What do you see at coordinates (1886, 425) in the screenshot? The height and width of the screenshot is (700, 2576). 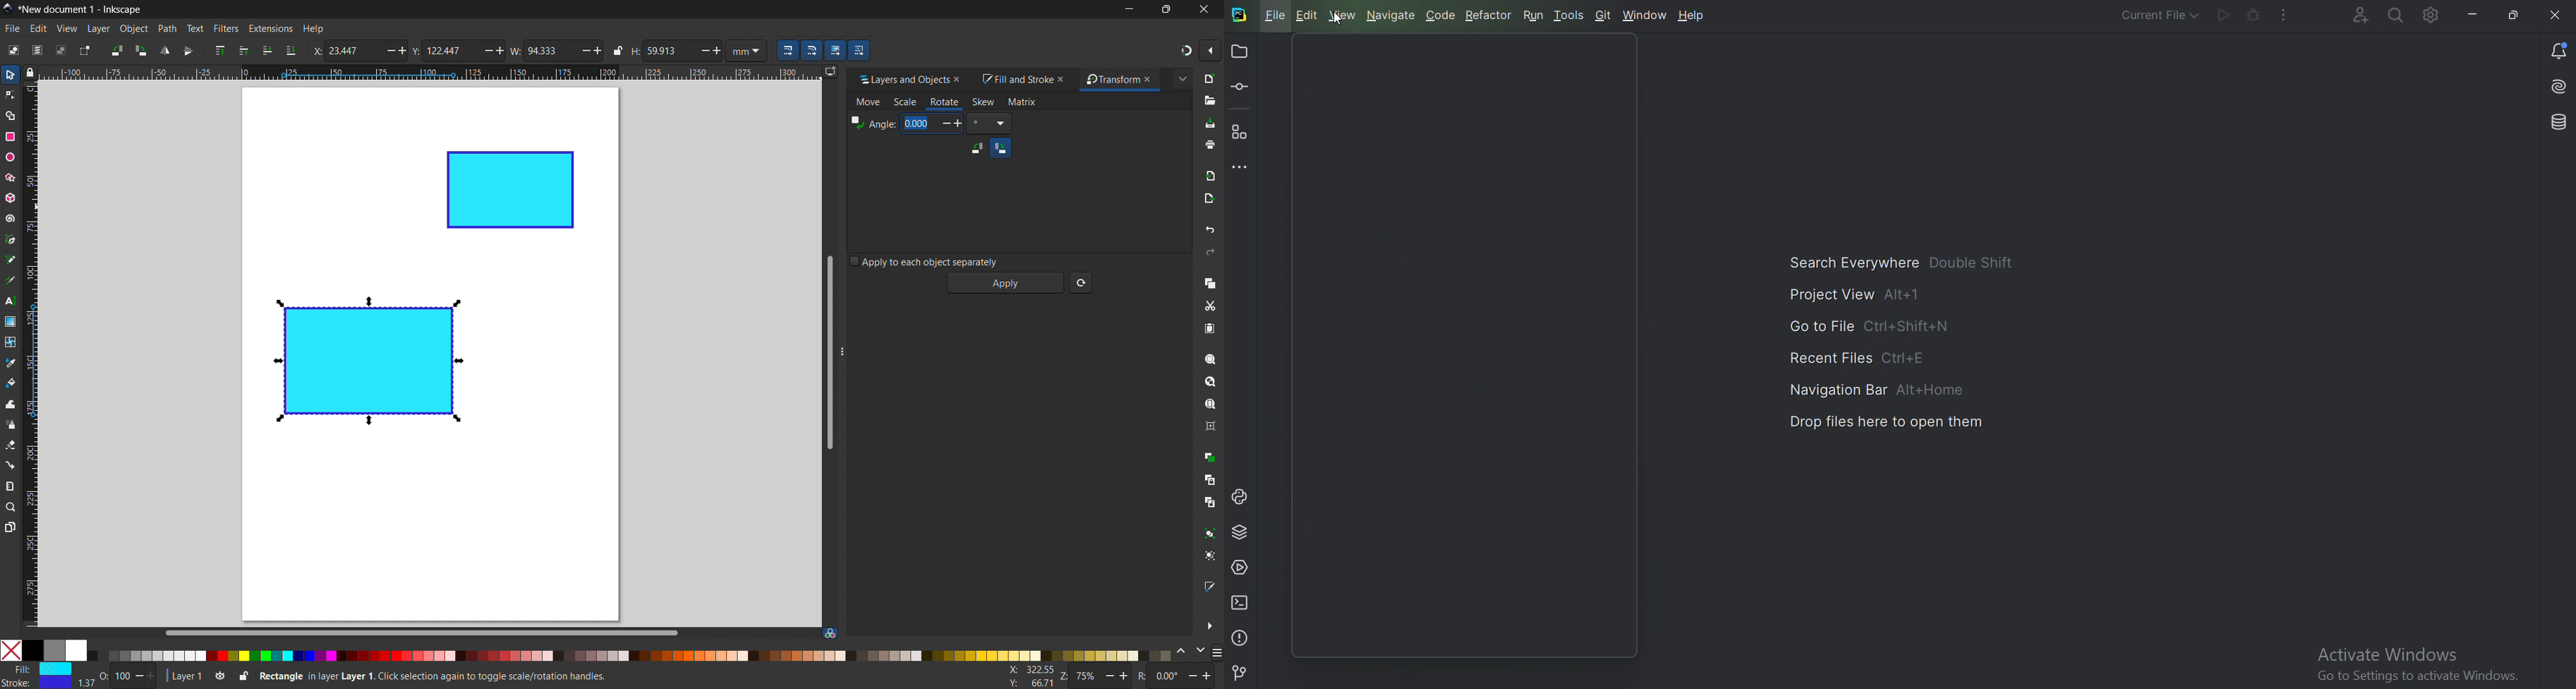 I see `Drop files here to open them` at bounding box center [1886, 425].